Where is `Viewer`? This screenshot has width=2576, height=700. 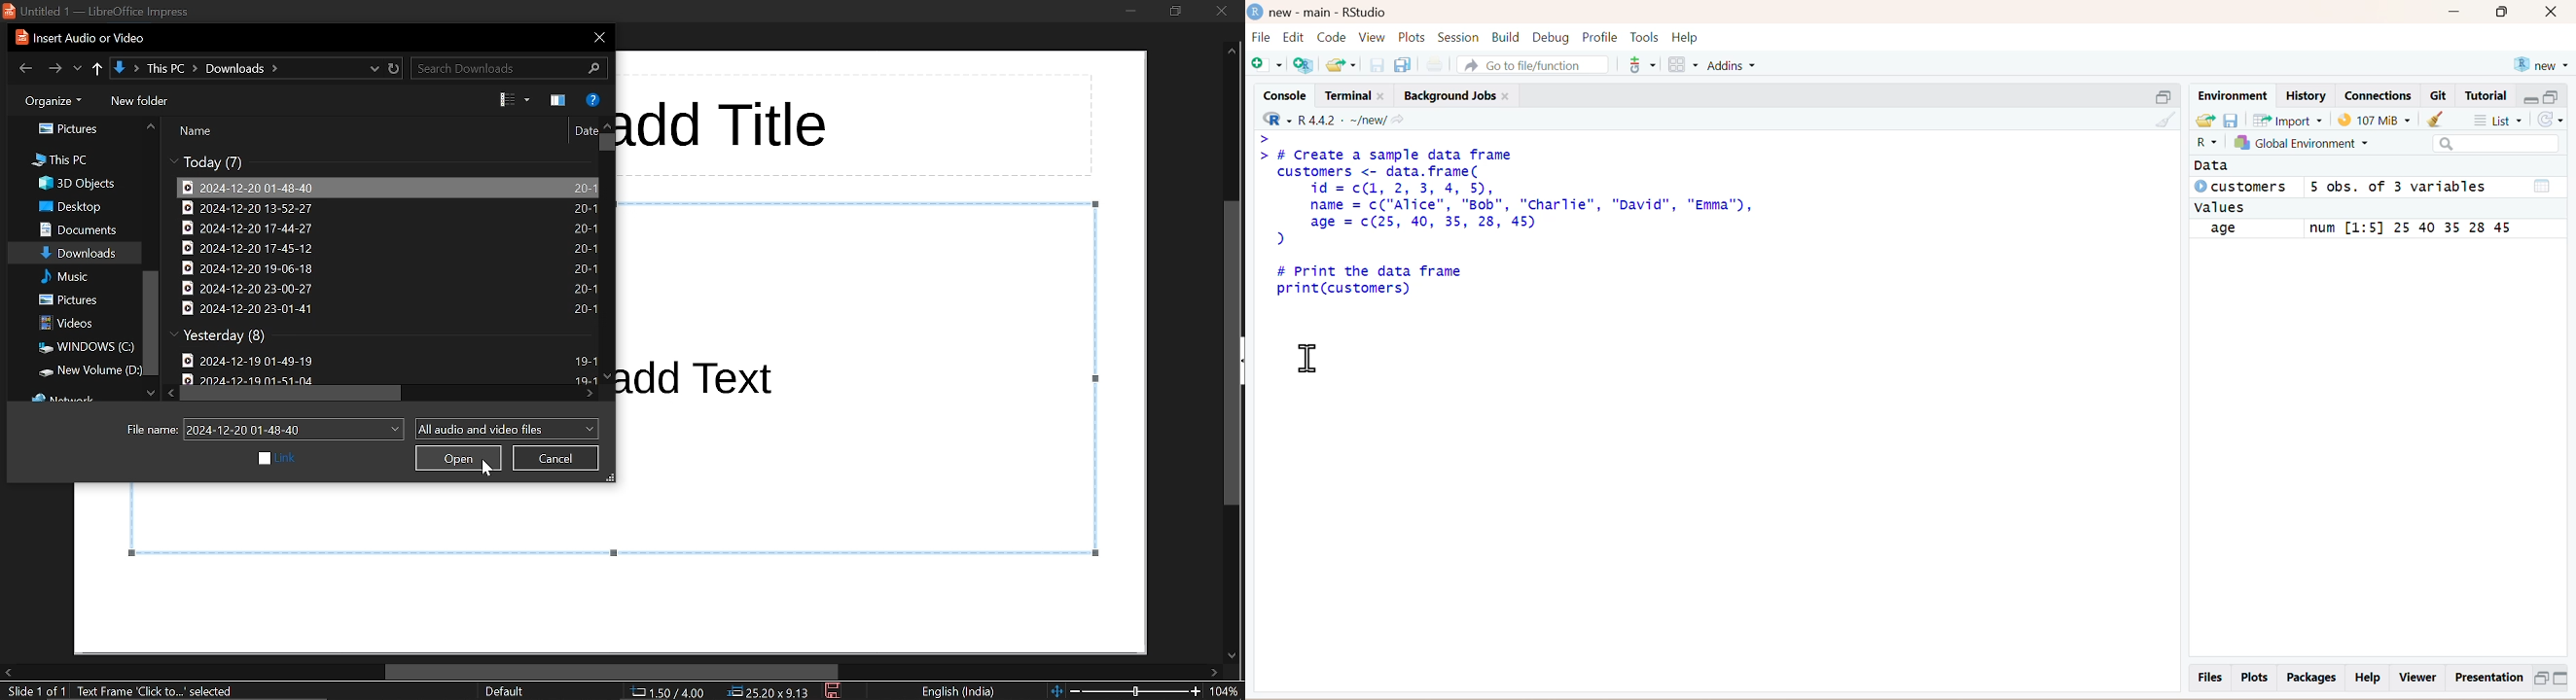 Viewer is located at coordinates (2418, 677).